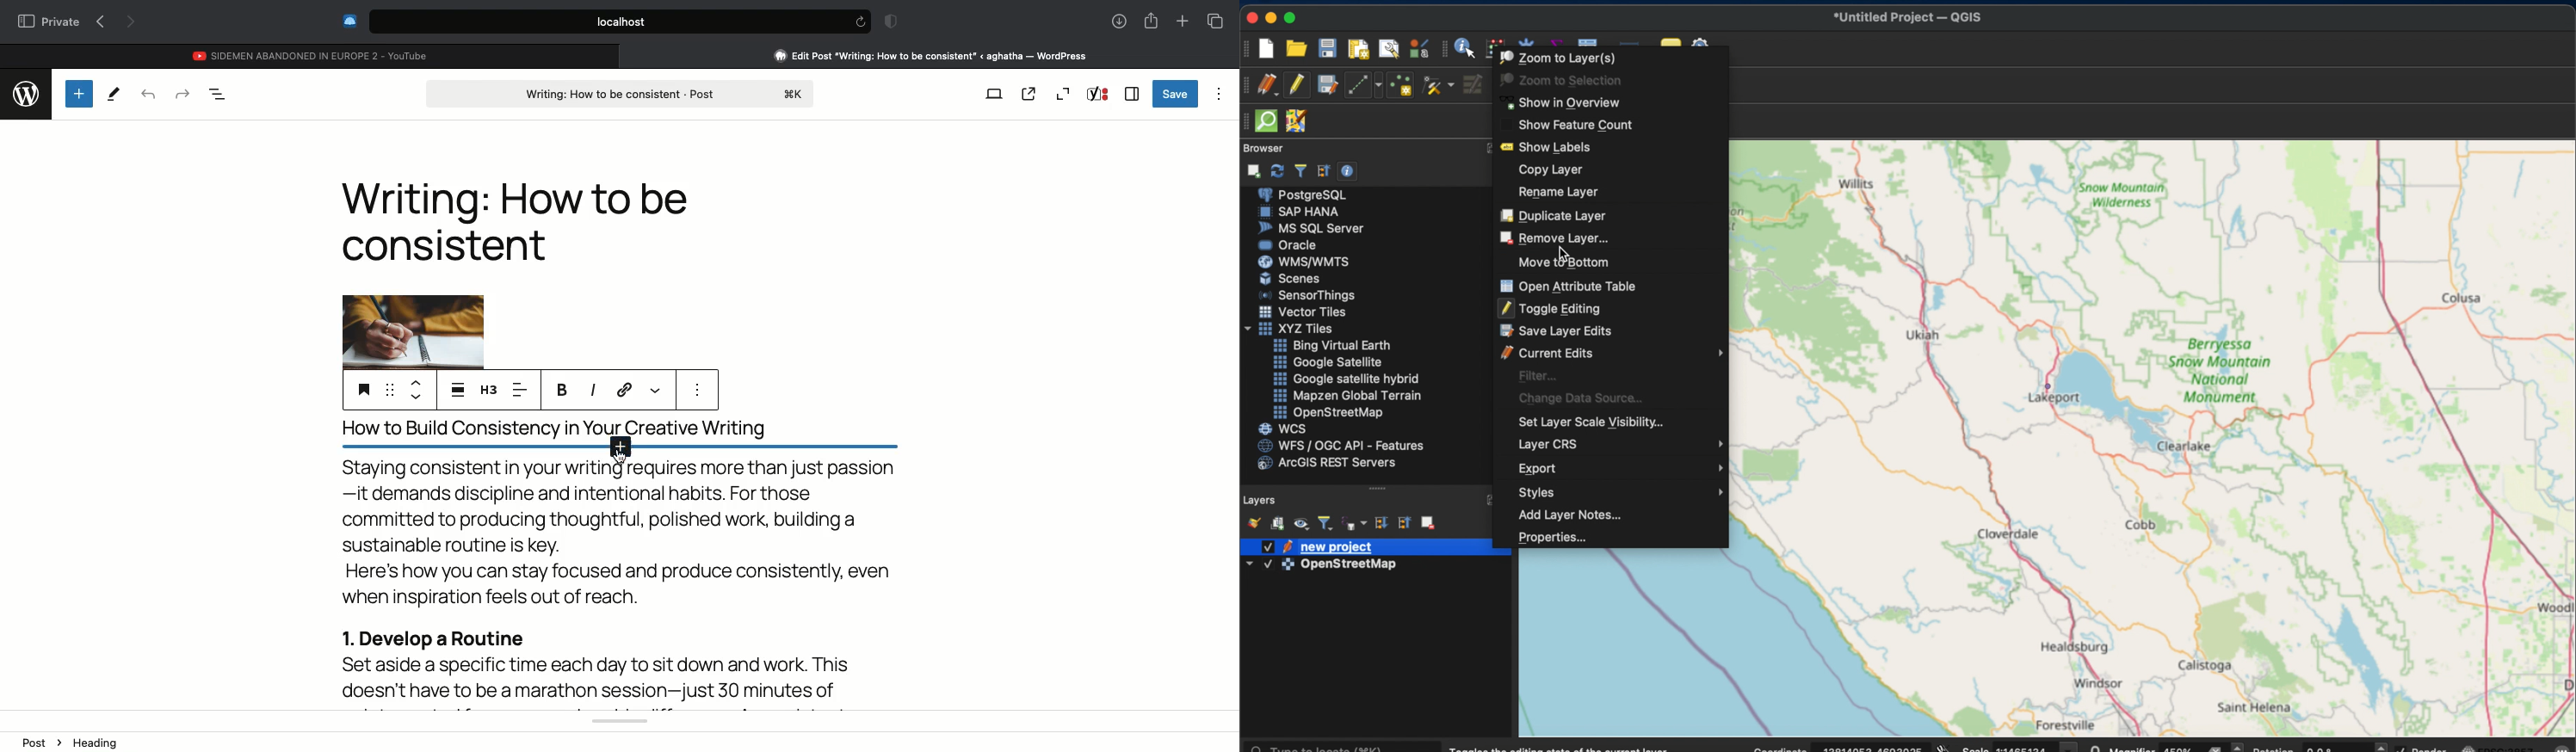 This screenshot has width=2576, height=756. I want to click on Tabs, so click(1215, 21).